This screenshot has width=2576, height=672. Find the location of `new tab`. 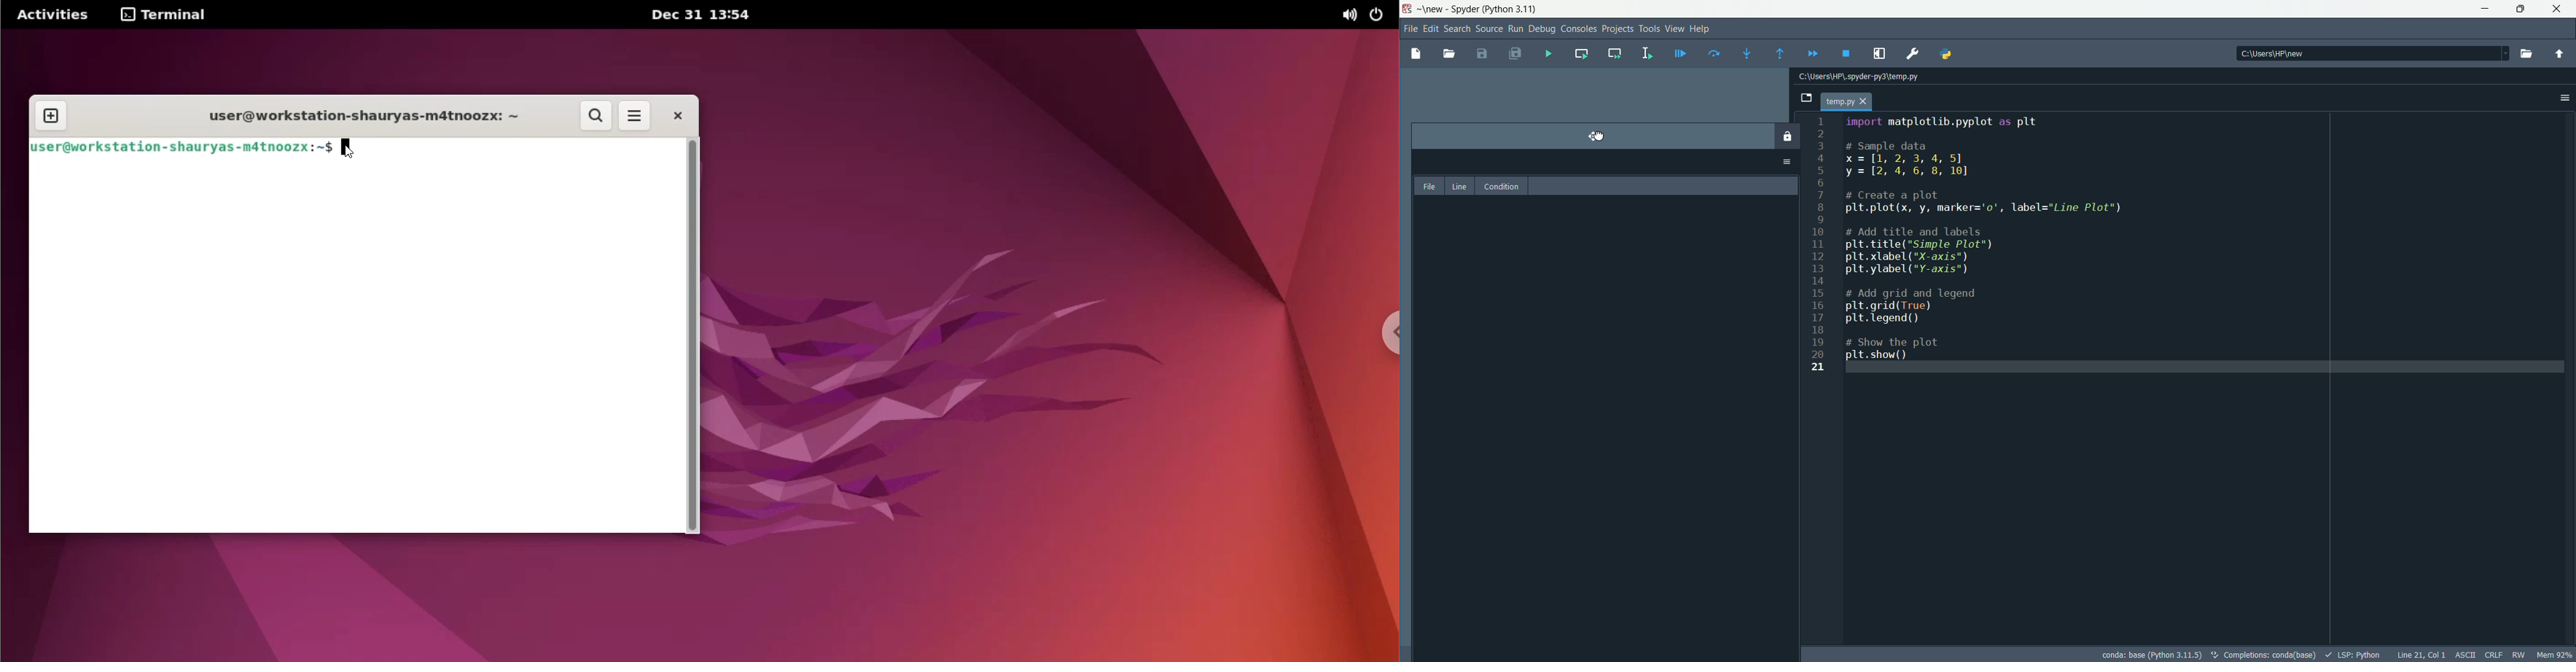

new tab is located at coordinates (50, 117).